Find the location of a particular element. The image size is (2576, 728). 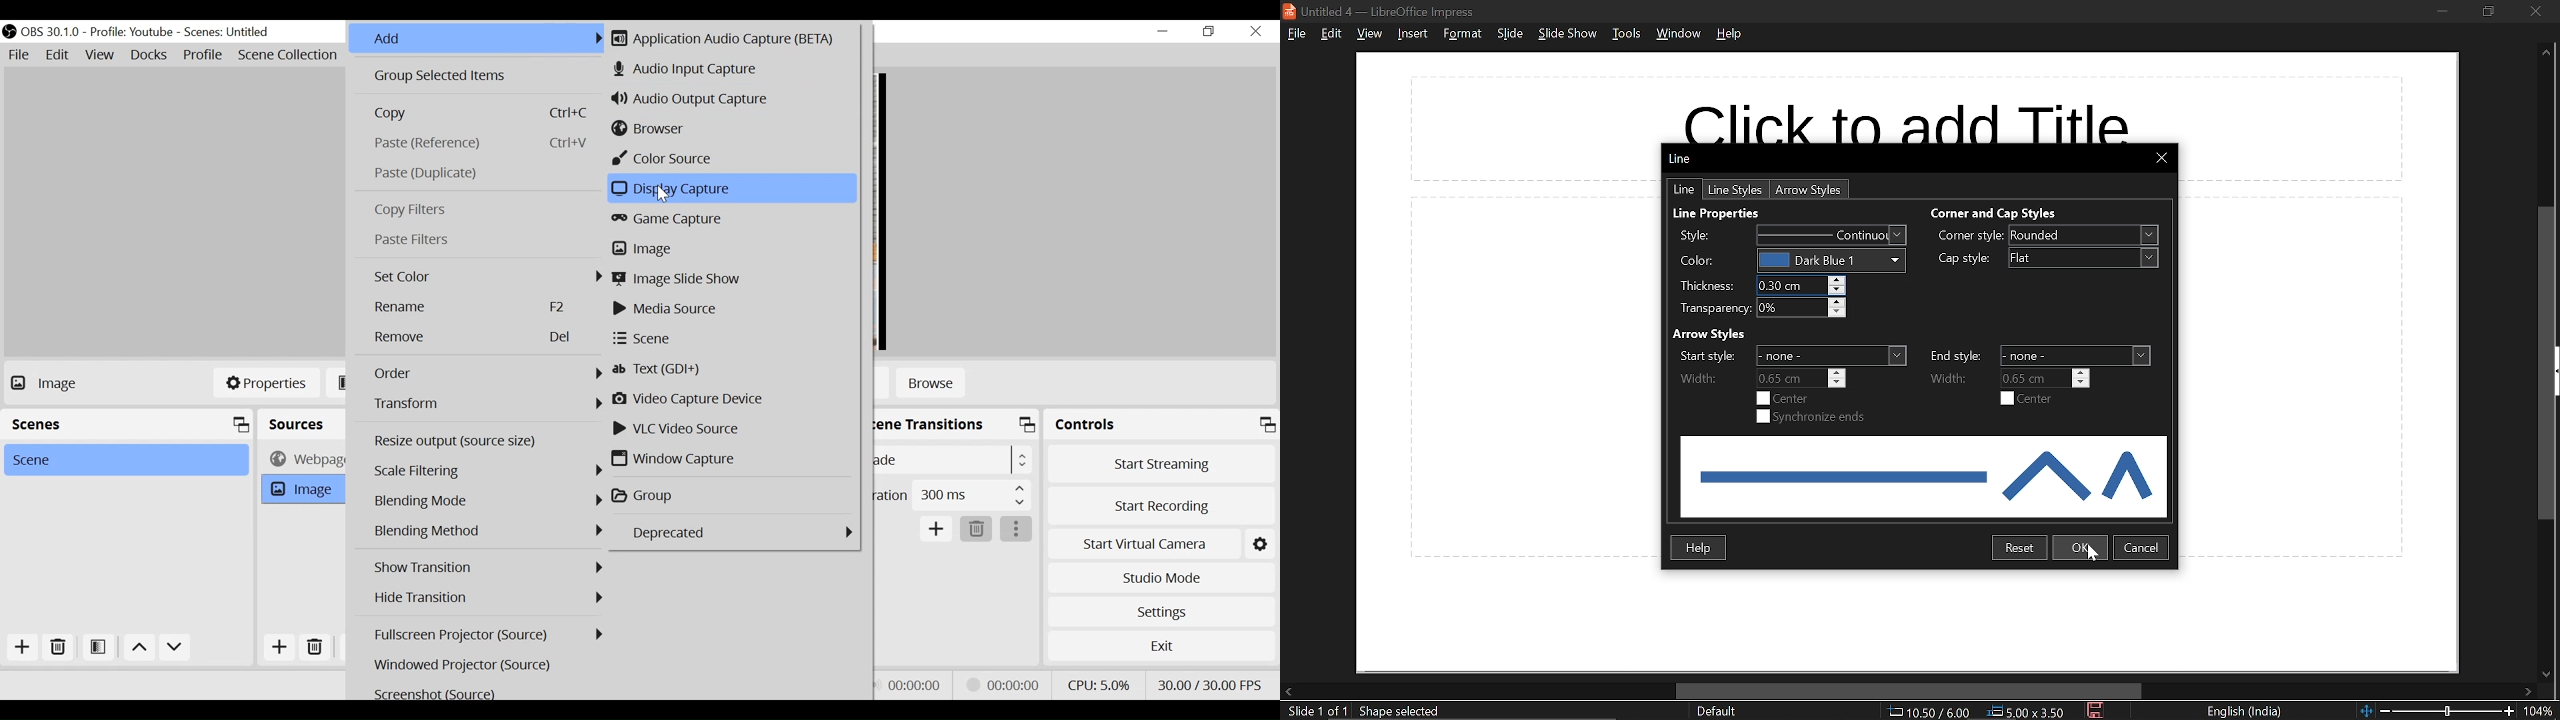

Add  is located at coordinates (937, 529).